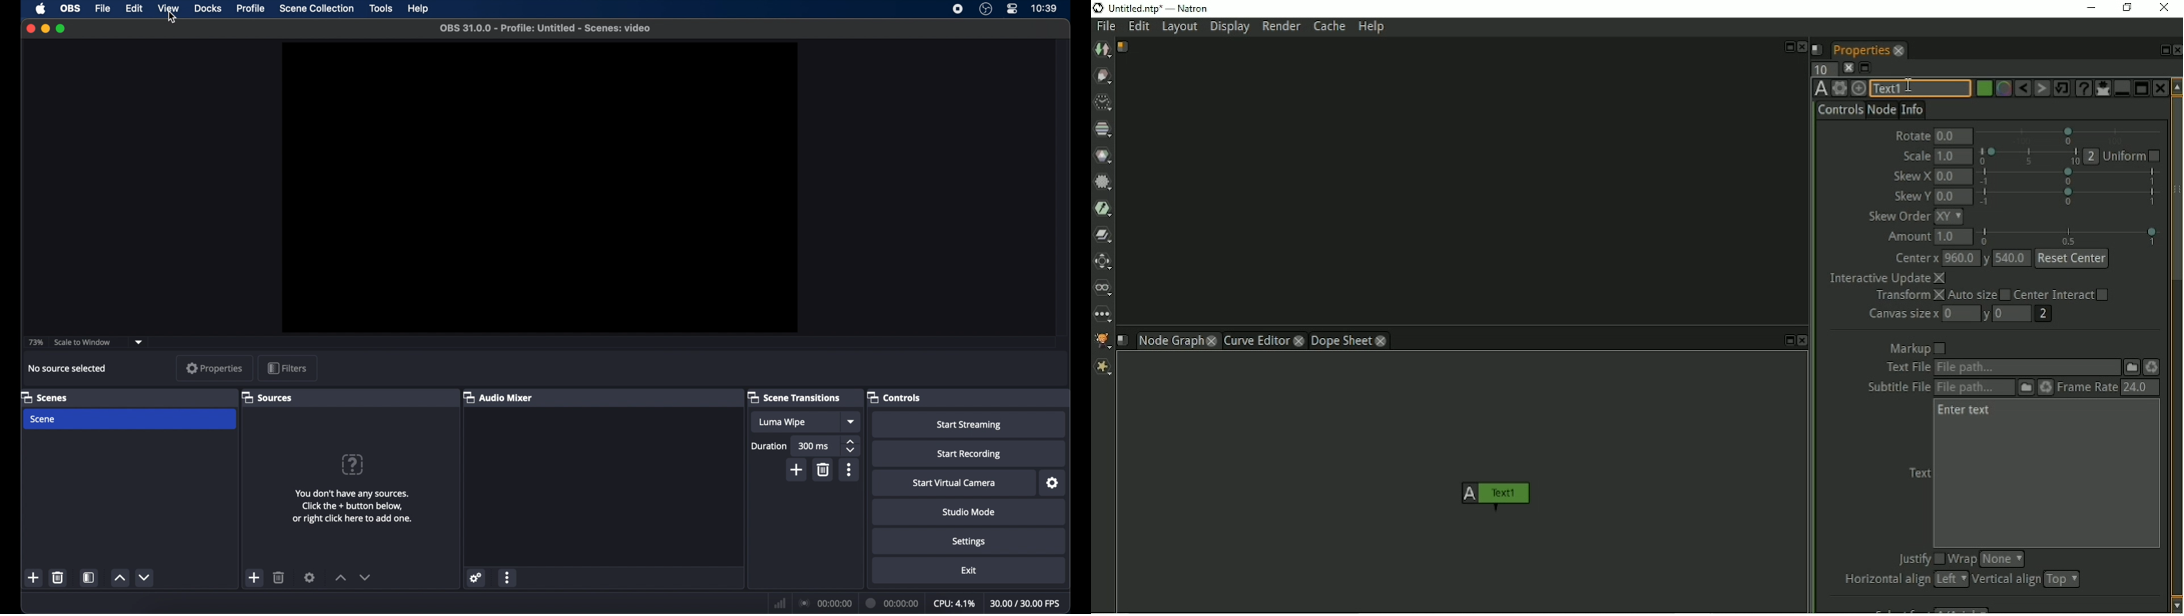 The image size is (2184, 616). I want to click on Vertical align, so click(2005, 580).